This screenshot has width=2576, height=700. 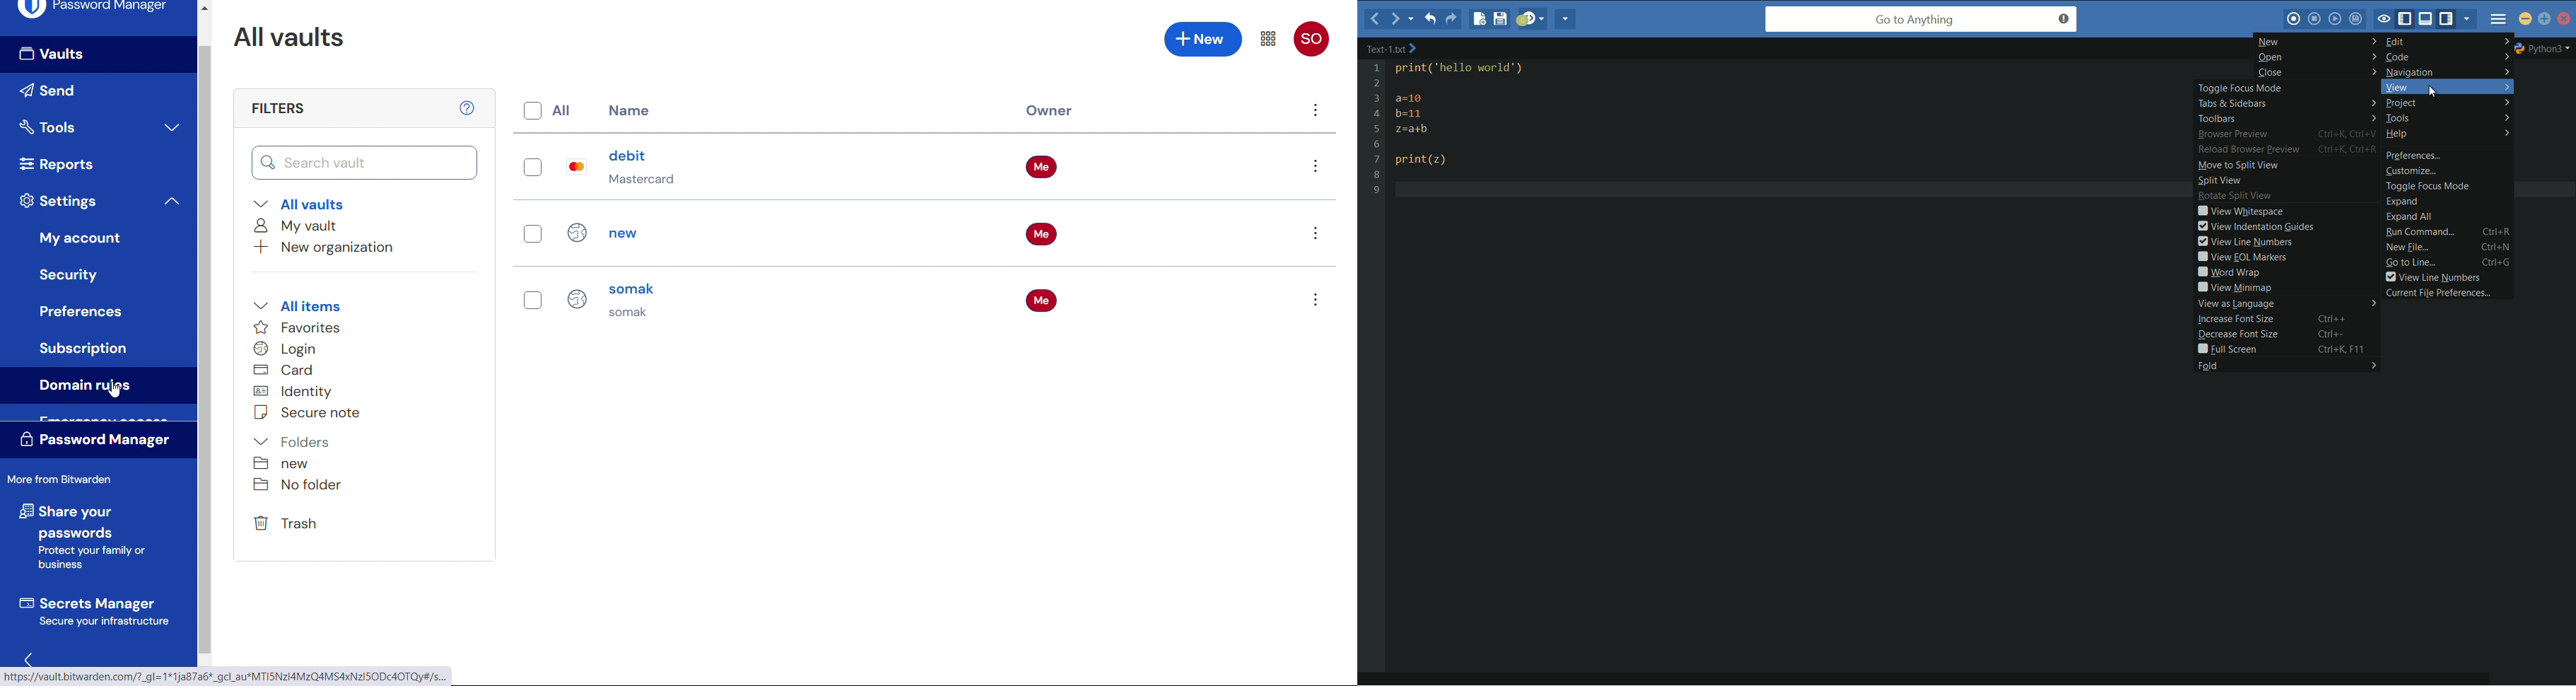 I want to click on full screen, so click(x=2227, y=350).